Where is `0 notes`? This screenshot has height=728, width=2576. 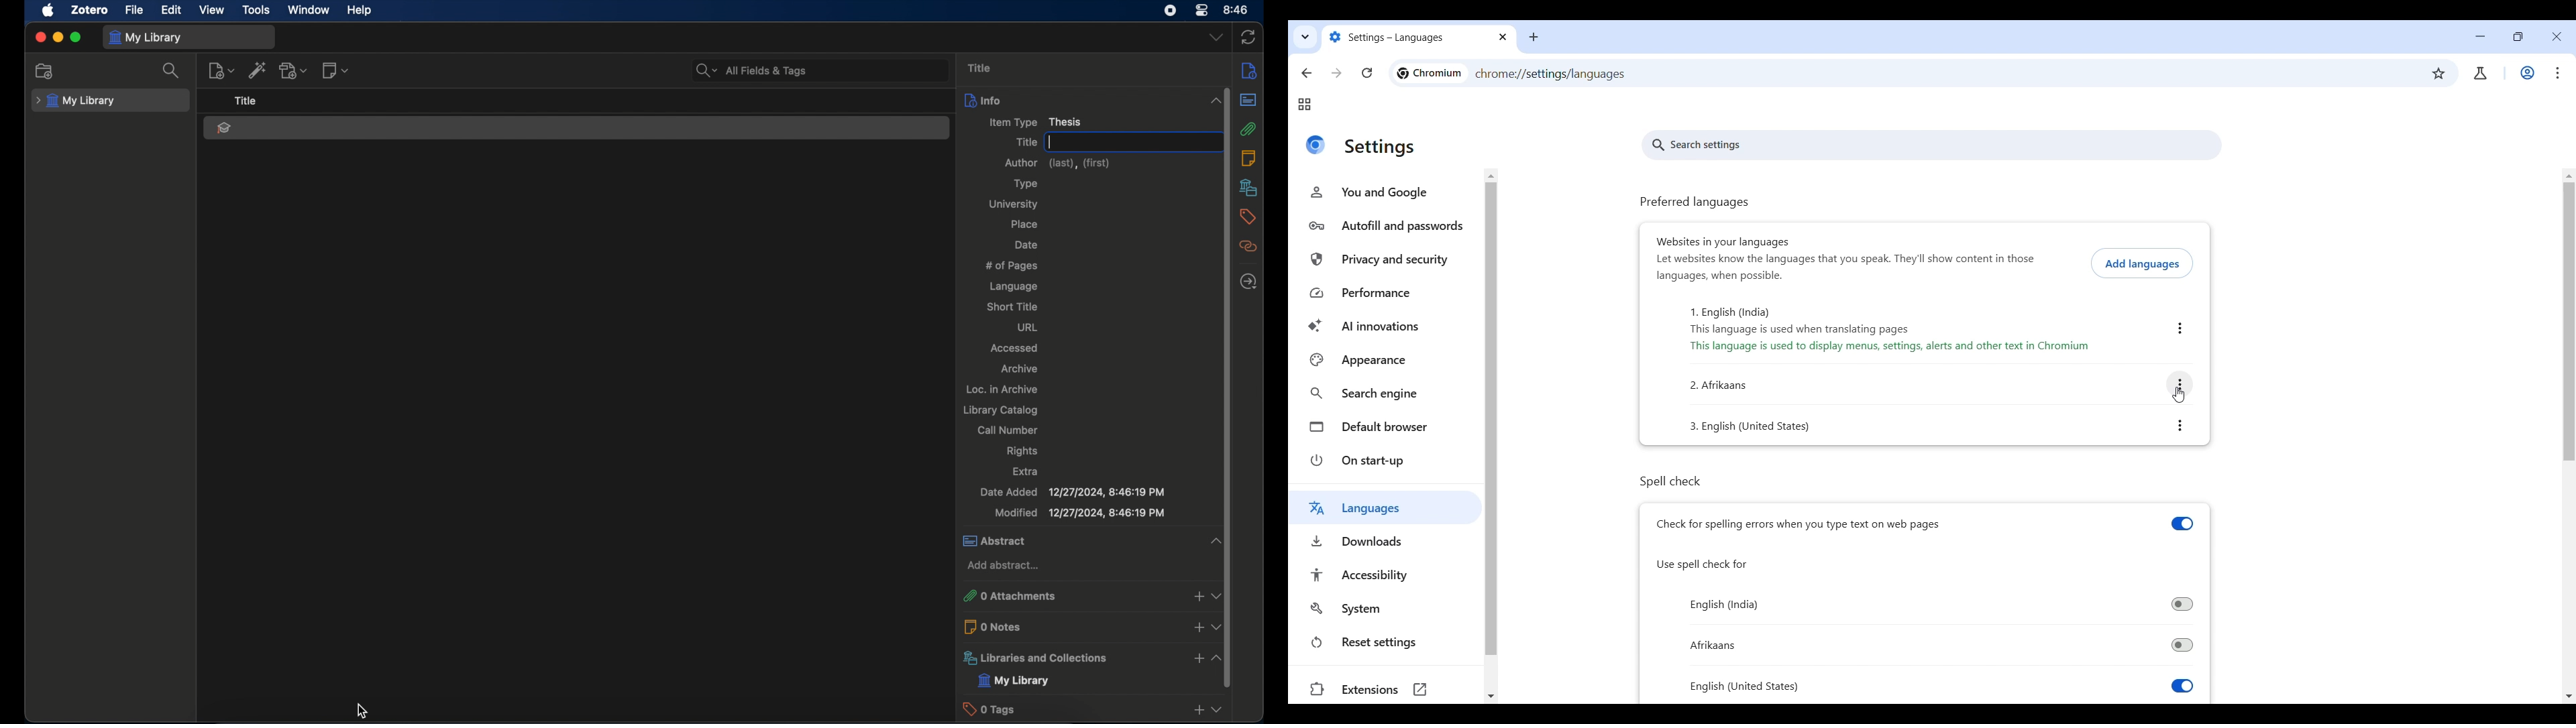
0 notes is located at coordinates (1070, 625).